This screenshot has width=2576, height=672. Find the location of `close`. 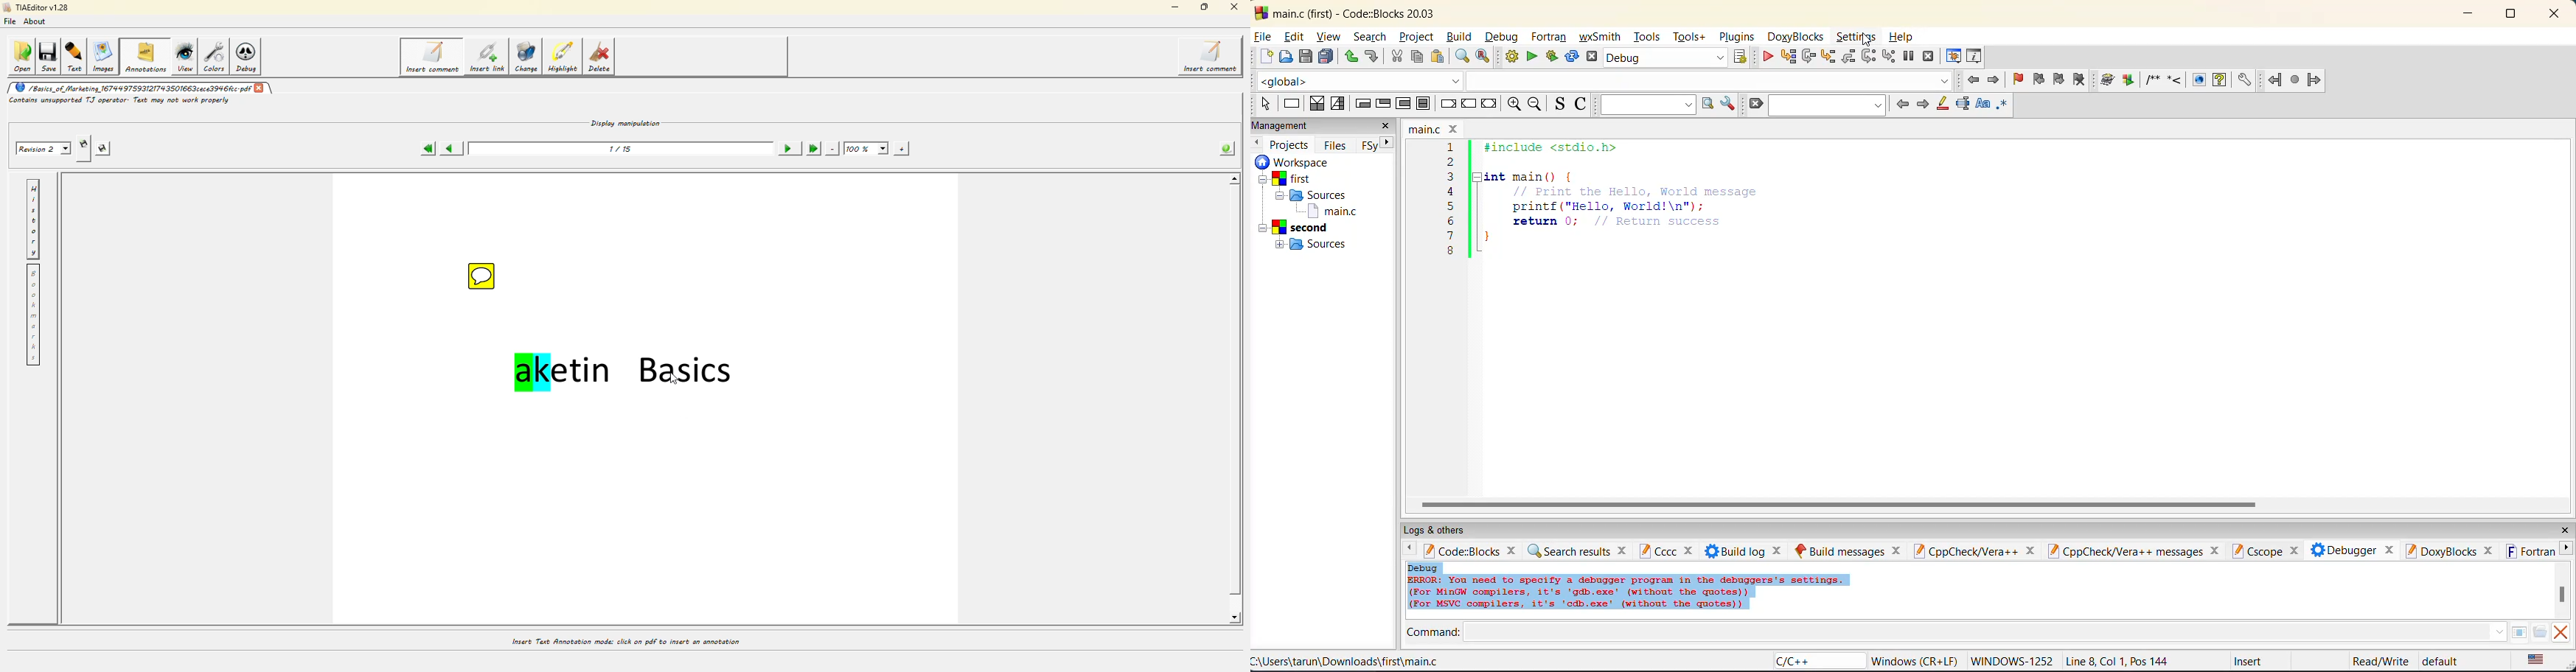

close is located at coordinates (1386, 127).